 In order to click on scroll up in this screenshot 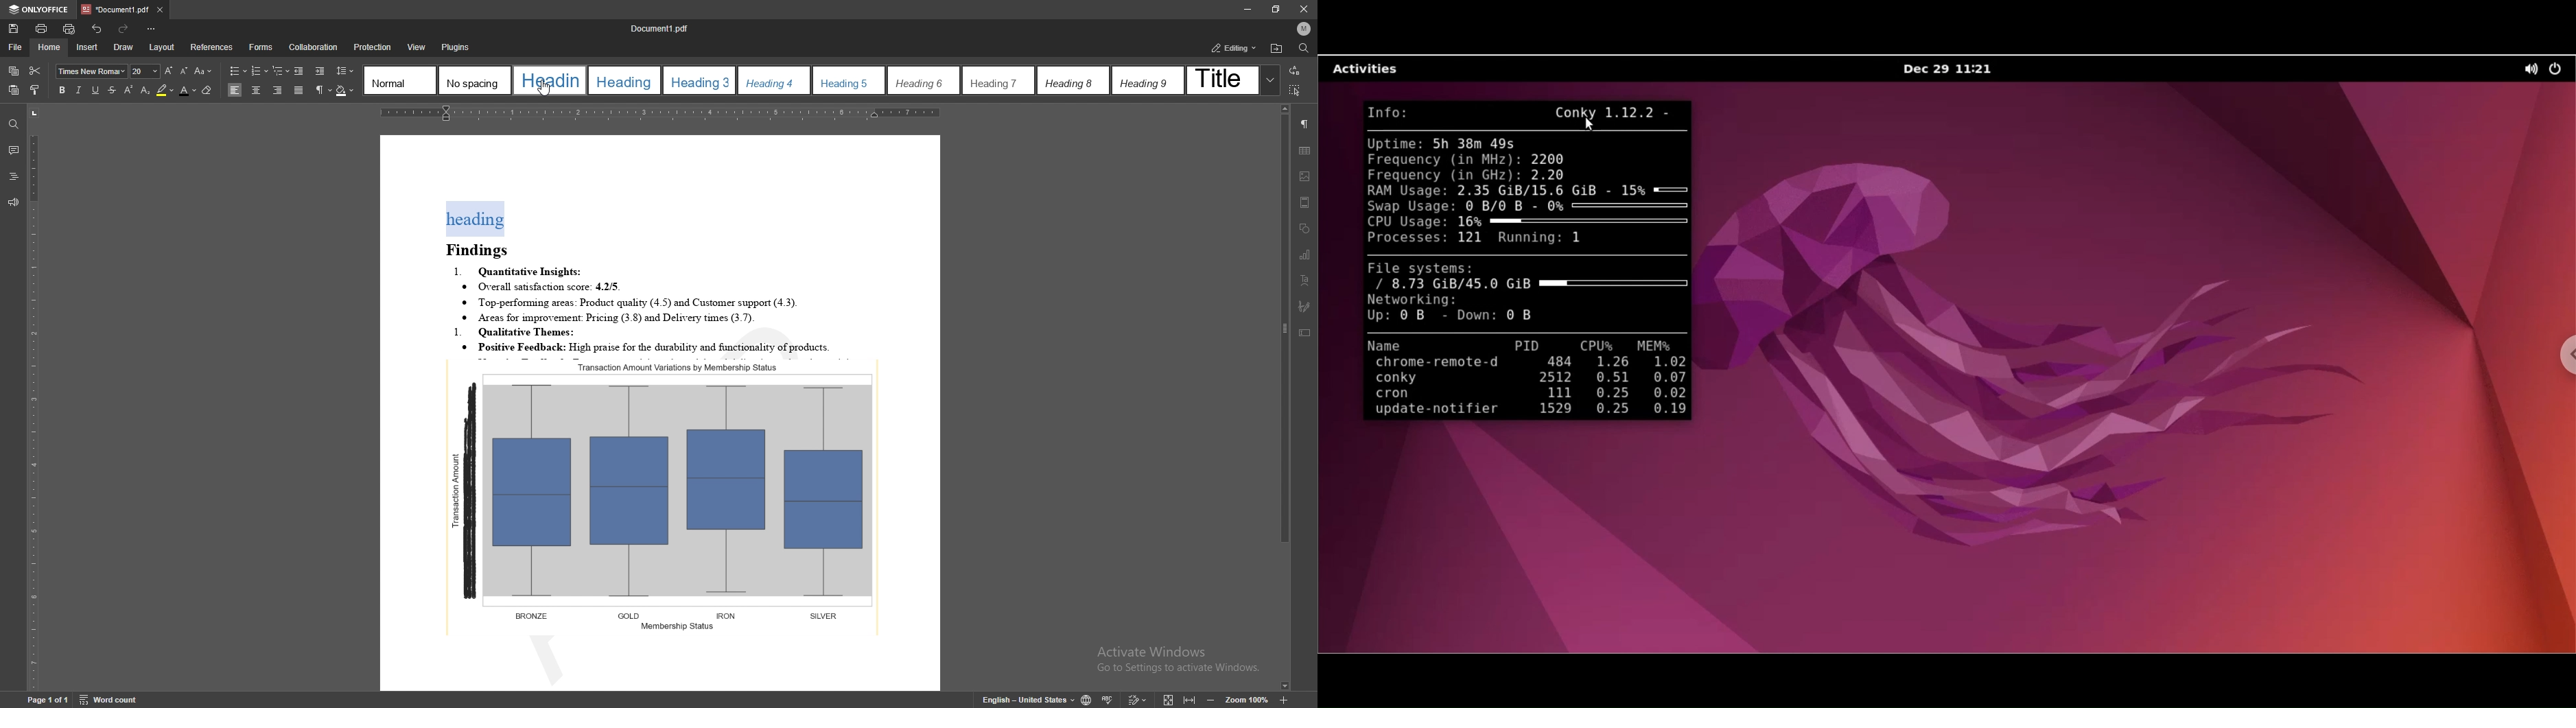, I will do `click(1284, 109)`.